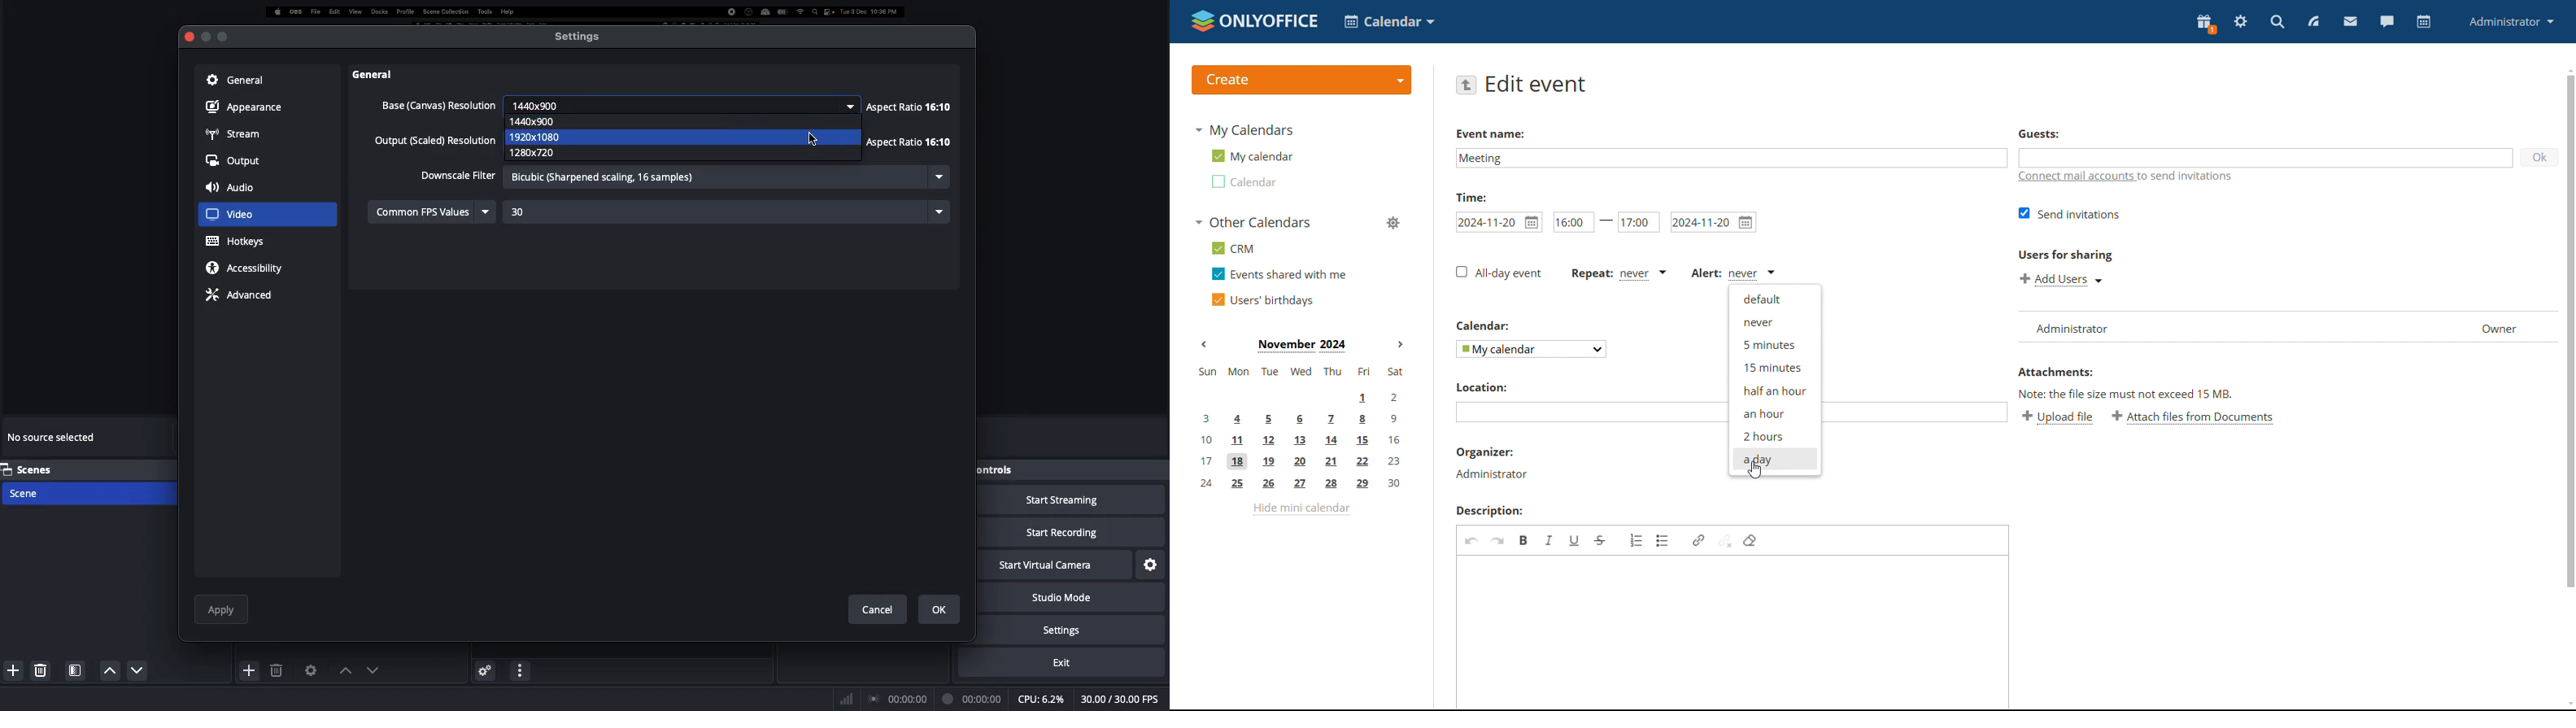 The image size is (2576, 728). What do you see at coordinates (872, 606) in the screenshot?
I see `Cancel` at bounding box center [872, 606].